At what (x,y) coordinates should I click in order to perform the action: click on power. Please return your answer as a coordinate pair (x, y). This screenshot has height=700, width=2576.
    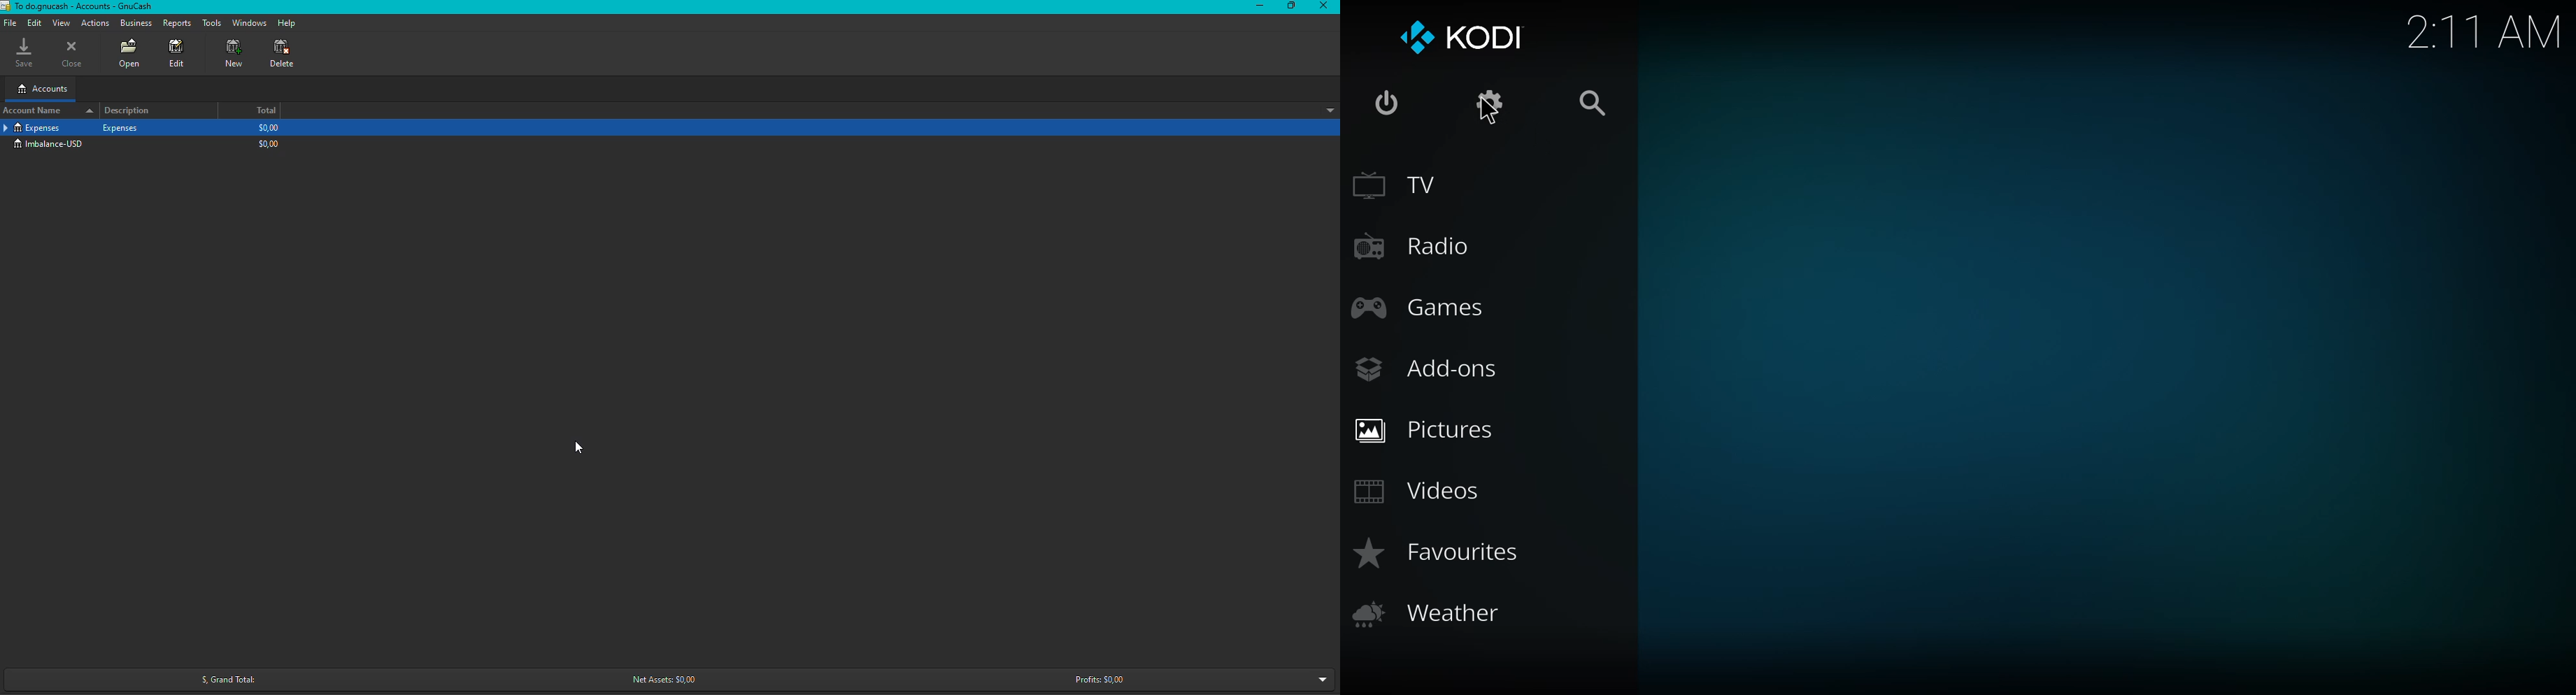
    Looking at the image, I should click on (1391, 106).